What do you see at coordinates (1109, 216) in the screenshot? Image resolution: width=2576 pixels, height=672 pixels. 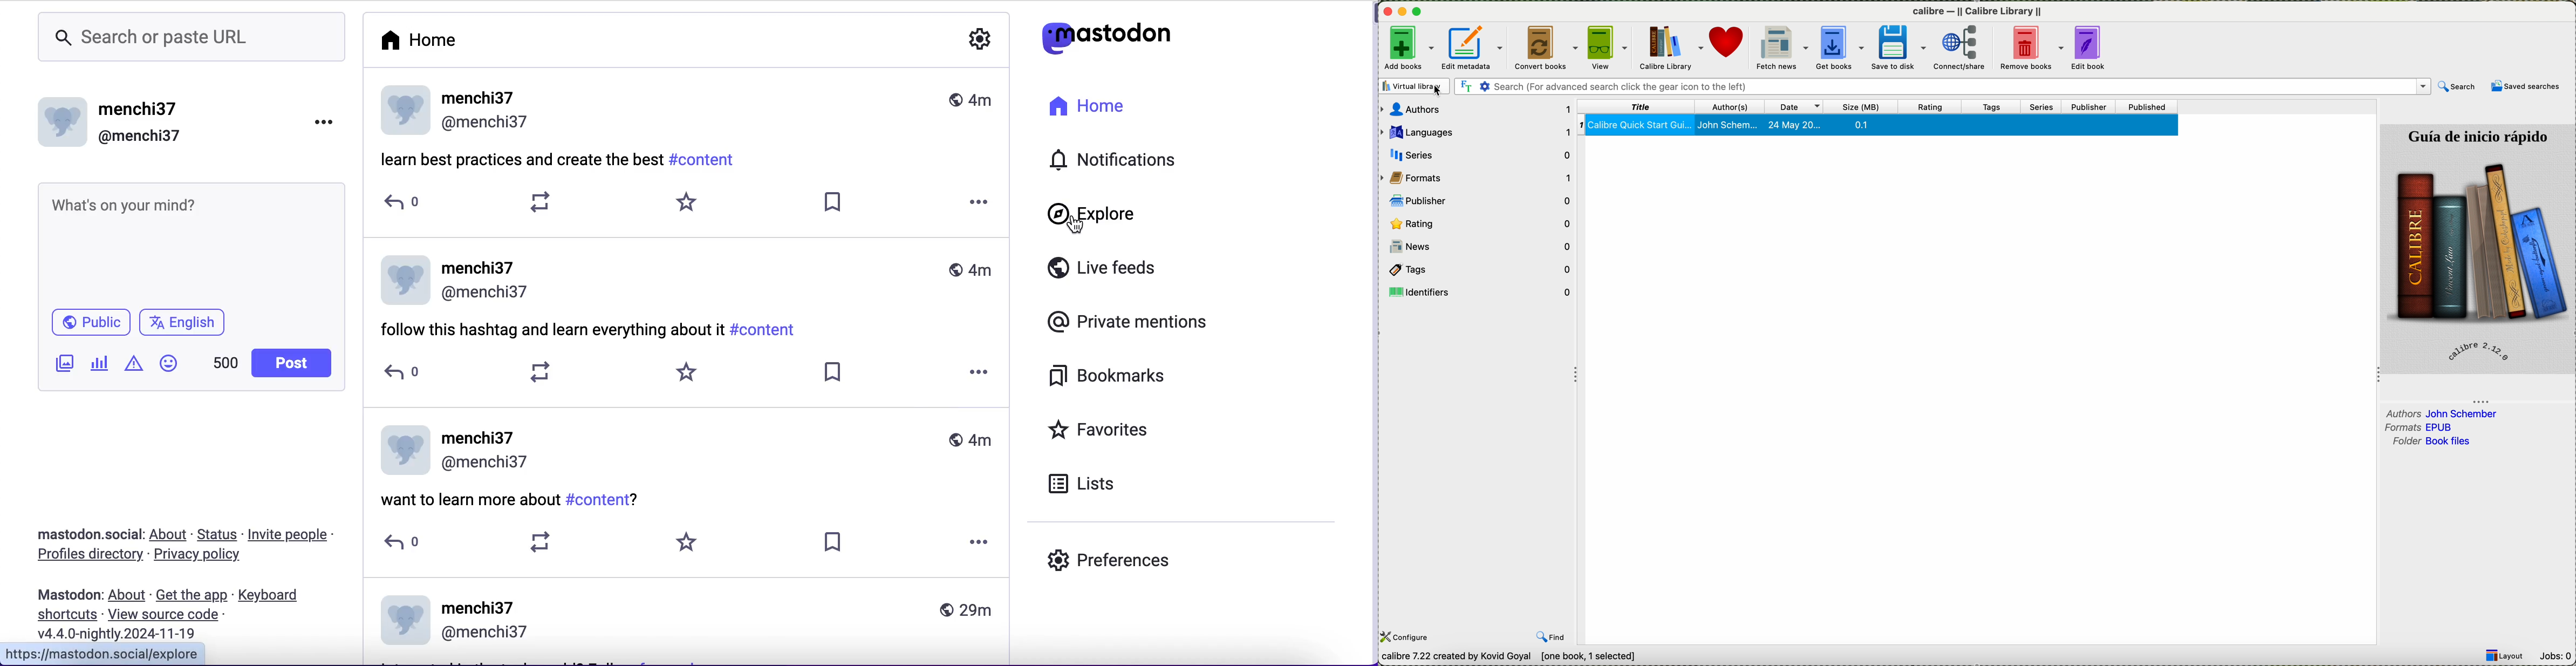 I see `explore` at bounding box center [1109, 216].